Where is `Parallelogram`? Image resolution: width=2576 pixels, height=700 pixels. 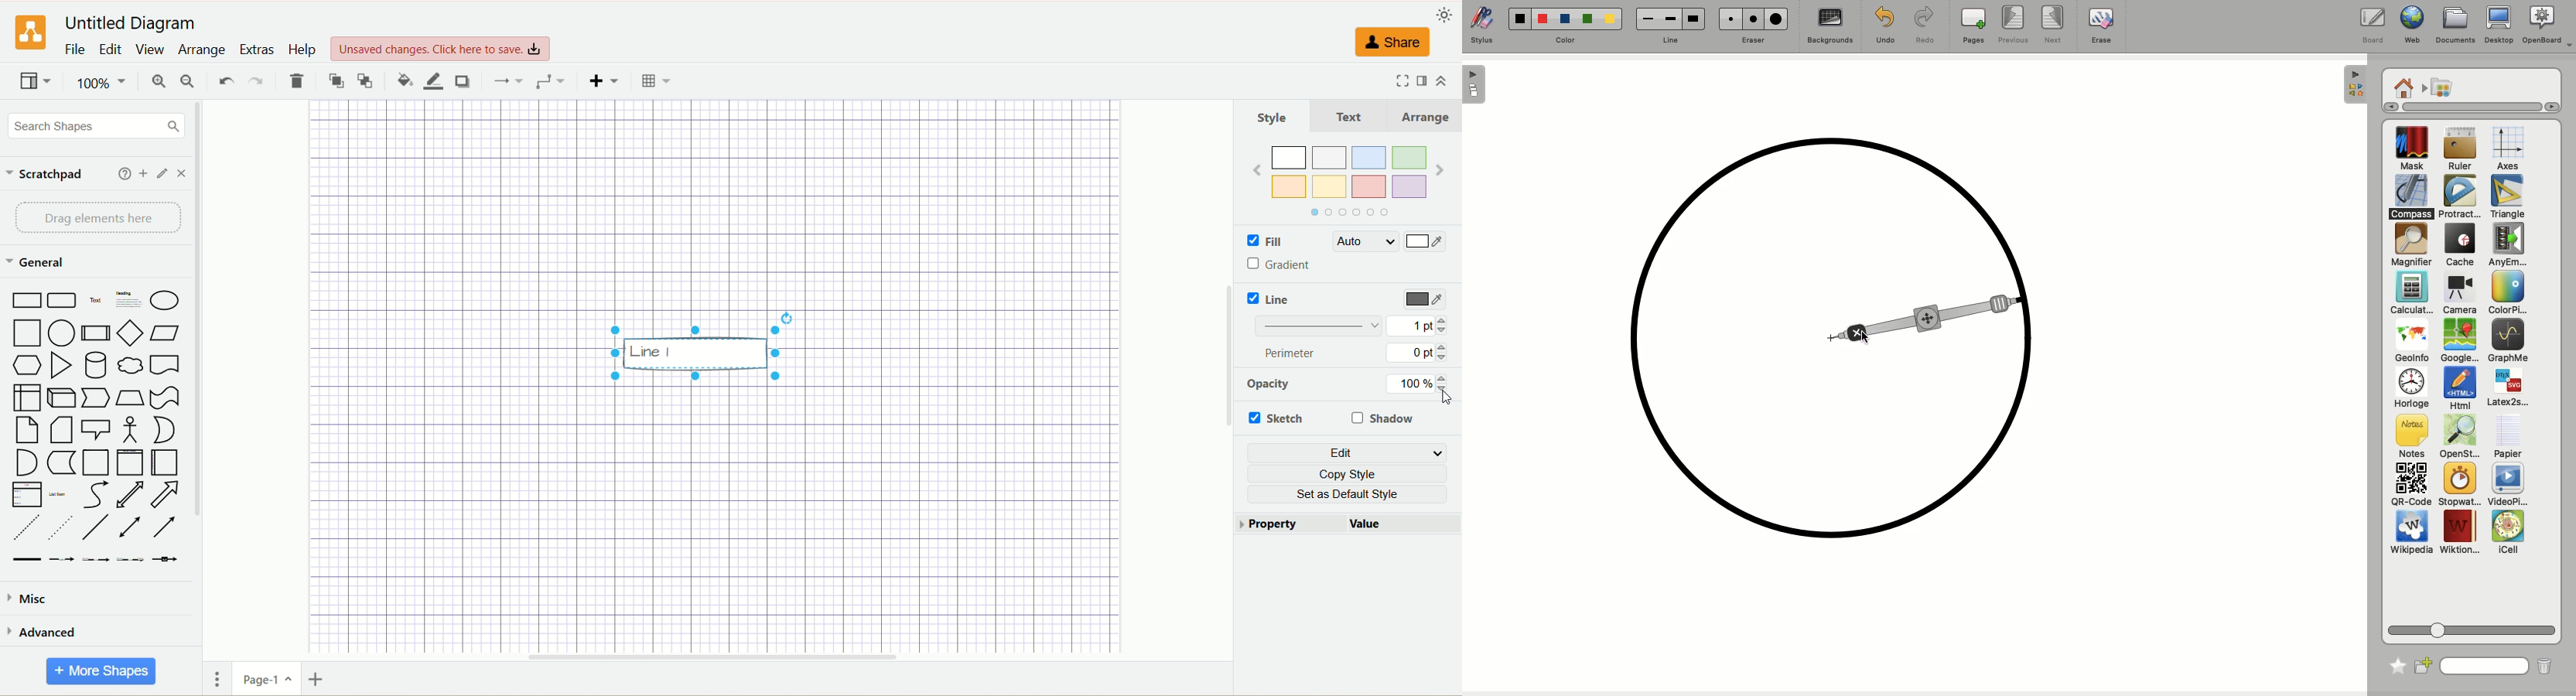
Parallelogram is located at coordinates (165, 333).